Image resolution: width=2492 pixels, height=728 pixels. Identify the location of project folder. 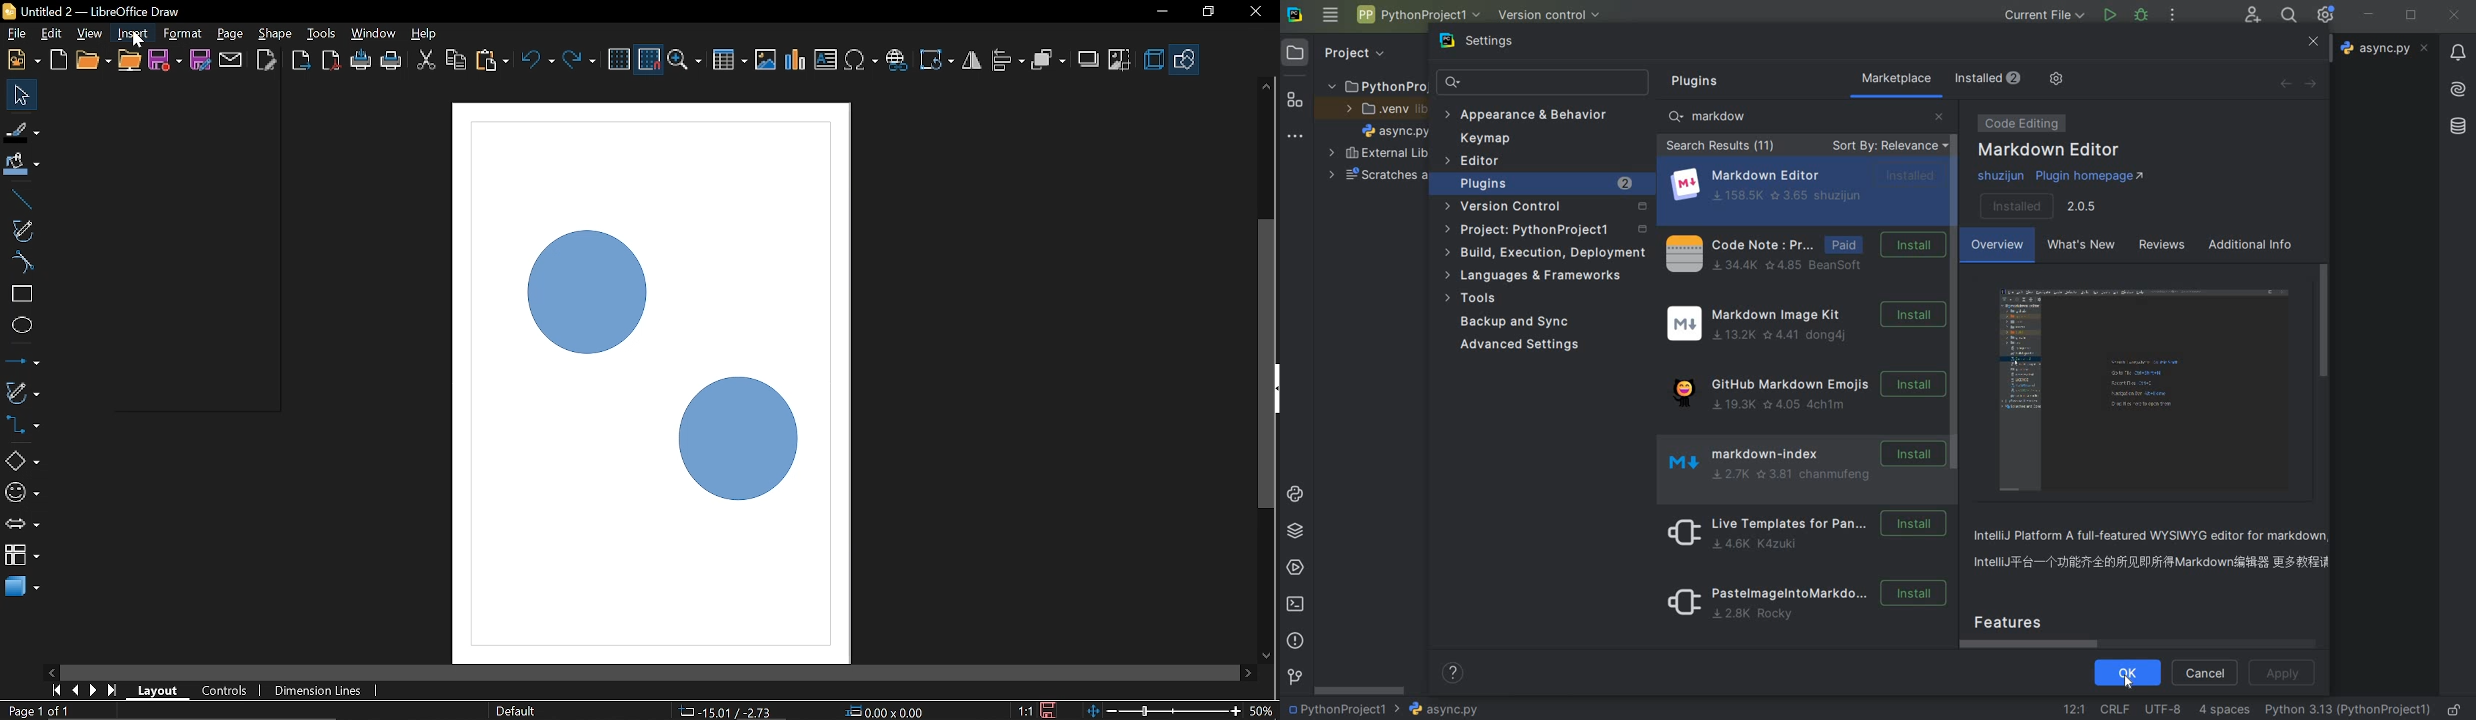
(1372, 86).